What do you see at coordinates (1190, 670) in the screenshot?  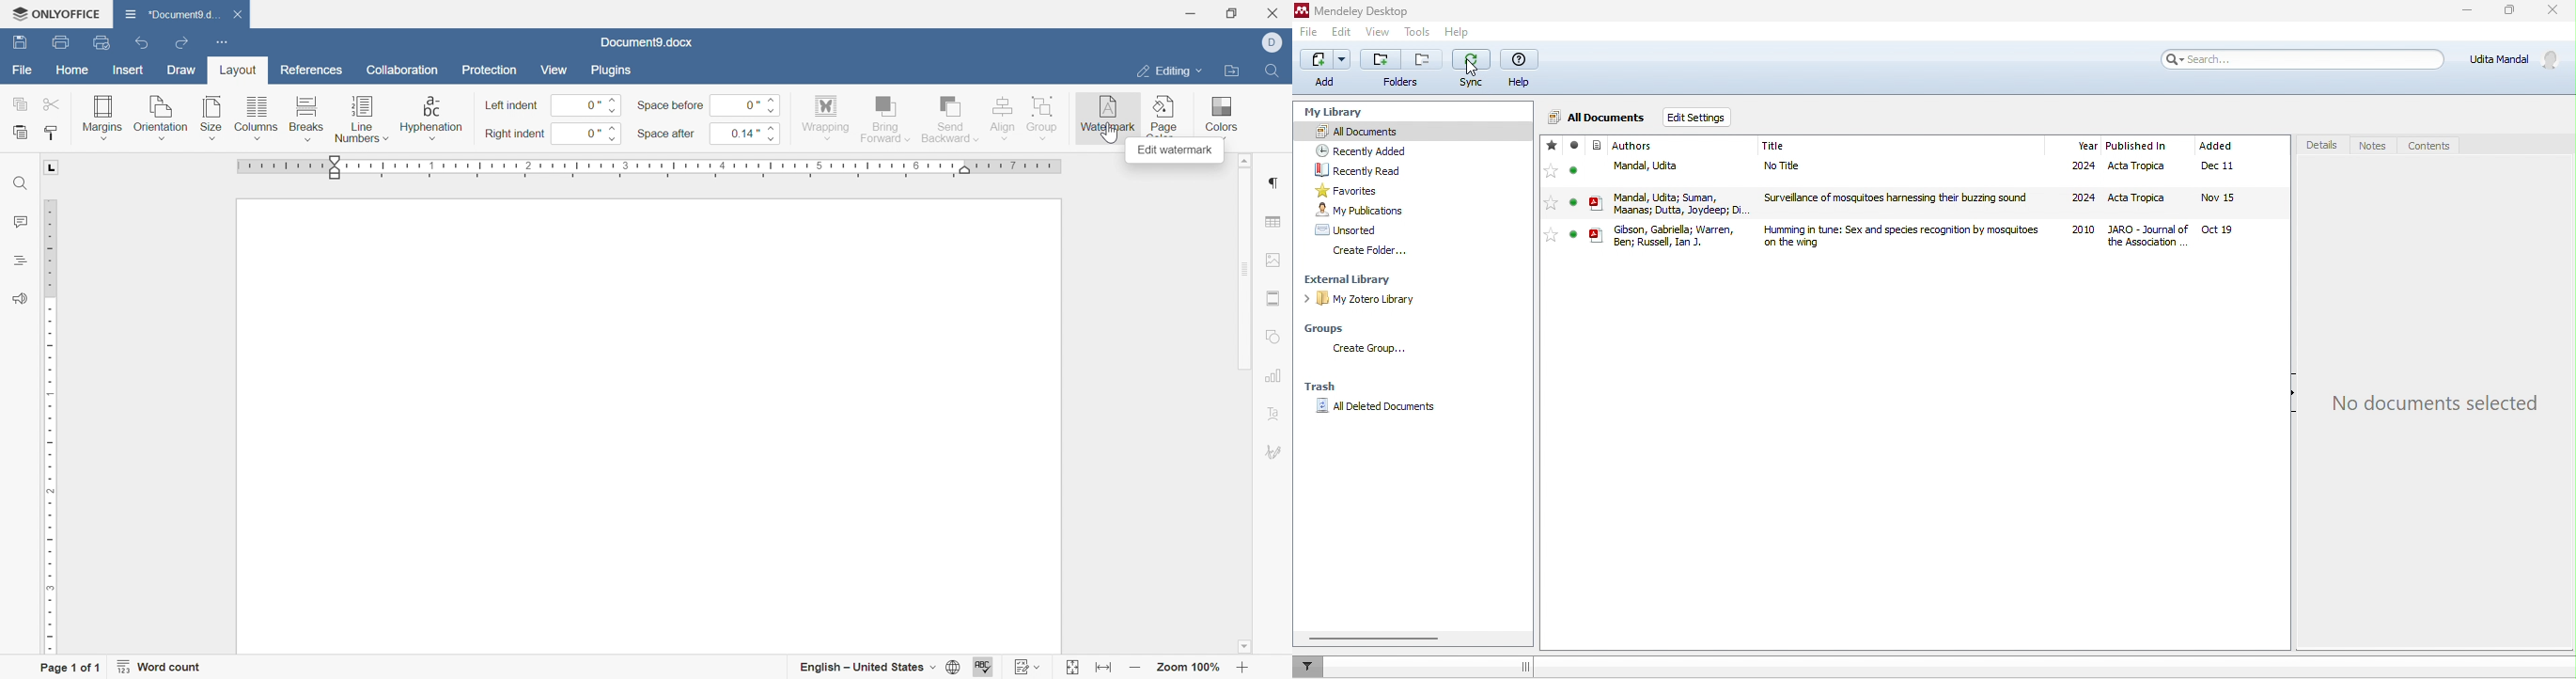 I see `zoom 100%` at bounding box center [1190, 670].